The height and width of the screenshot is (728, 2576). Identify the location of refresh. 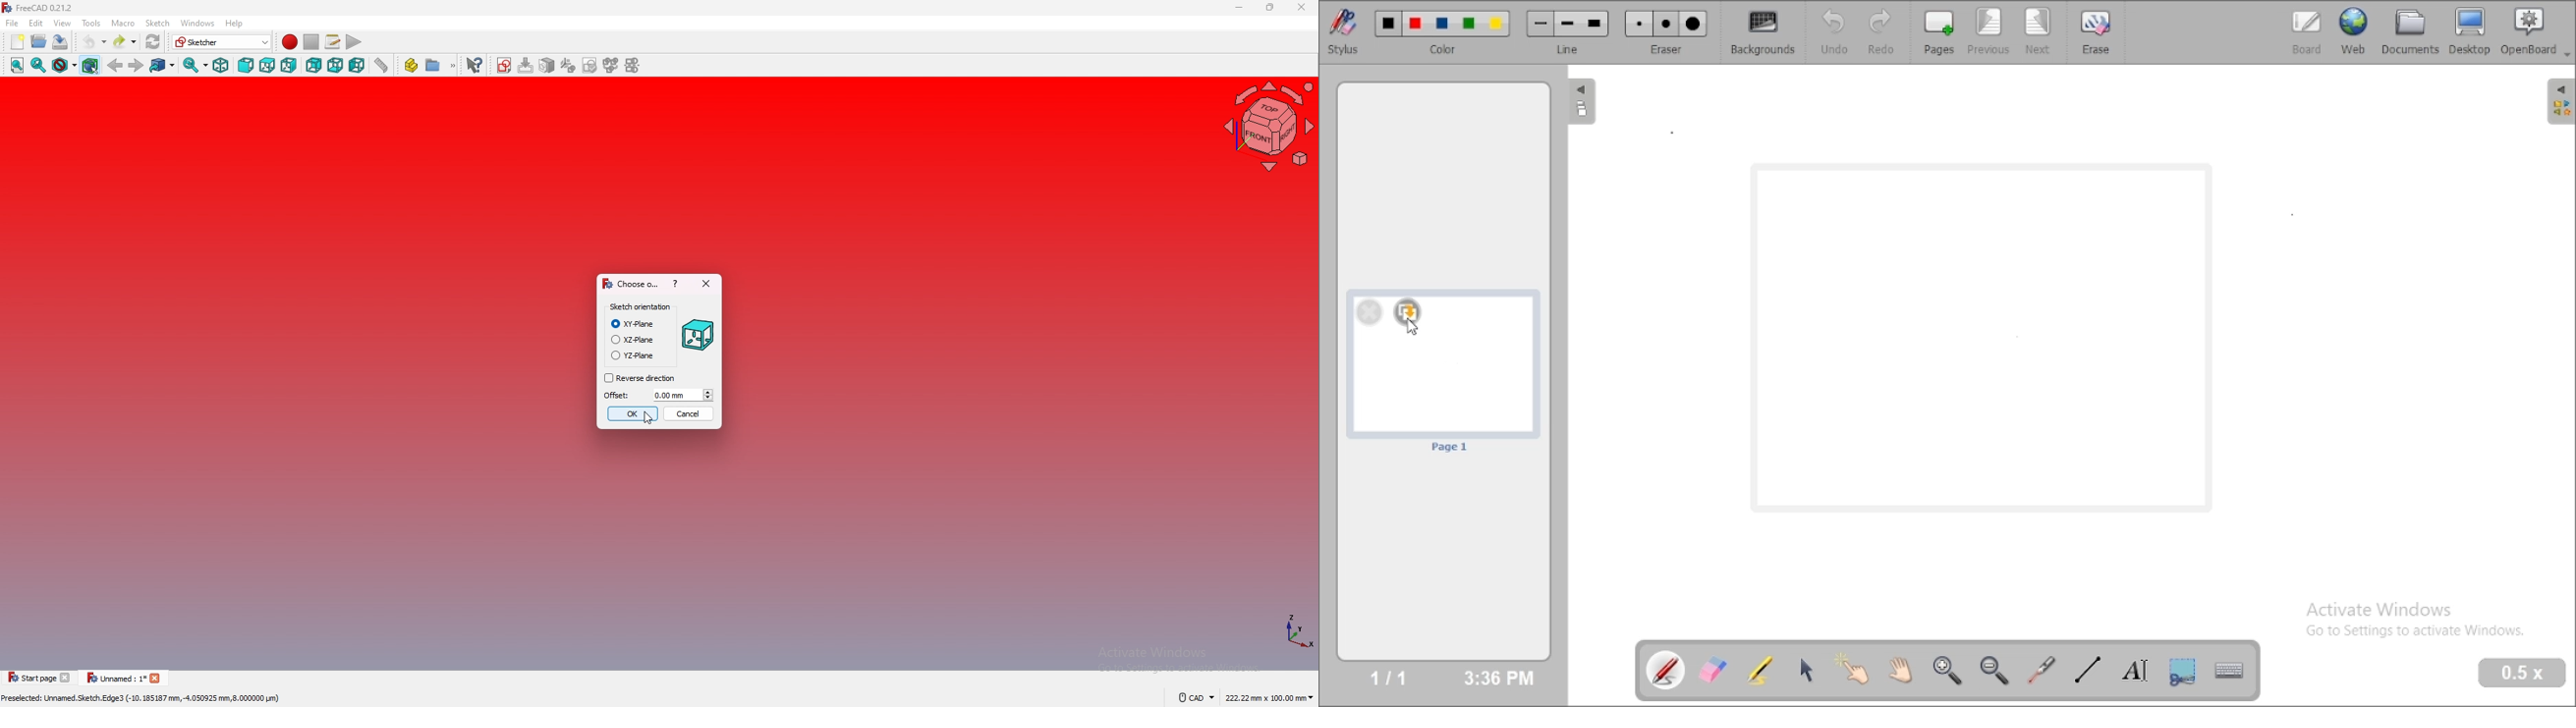
(153, 42).